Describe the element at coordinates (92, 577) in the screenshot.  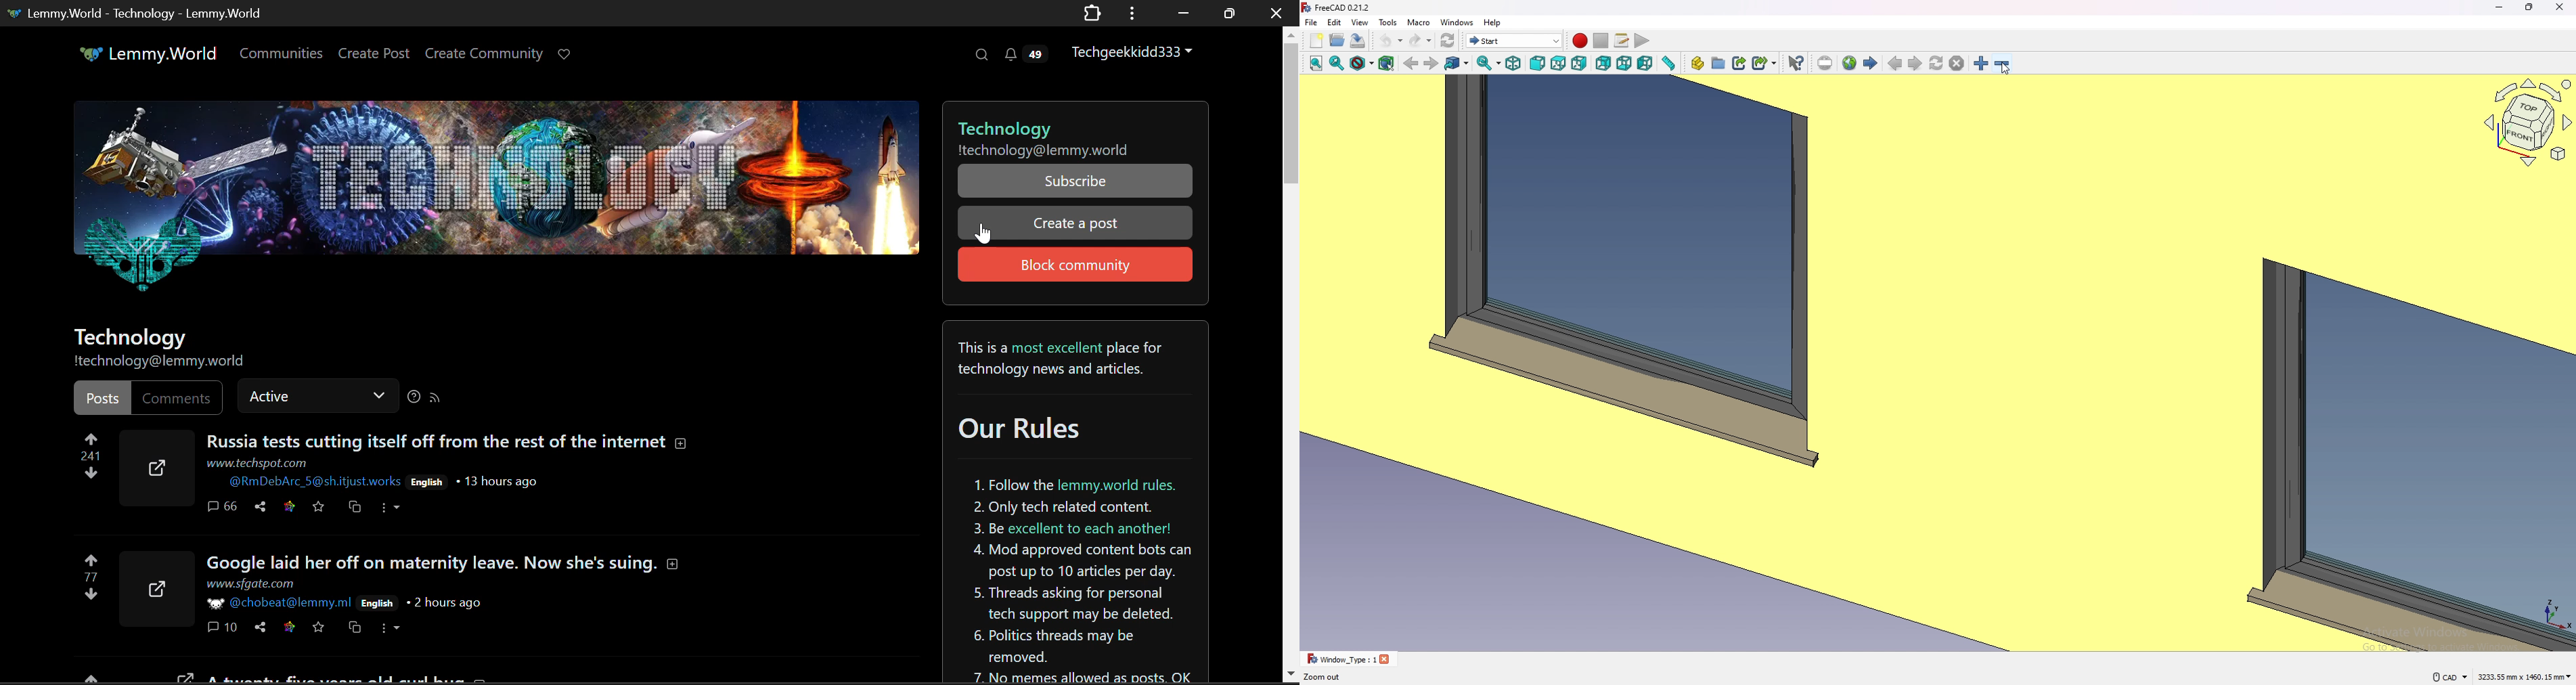
I see `Post Vote Counter` at that location.